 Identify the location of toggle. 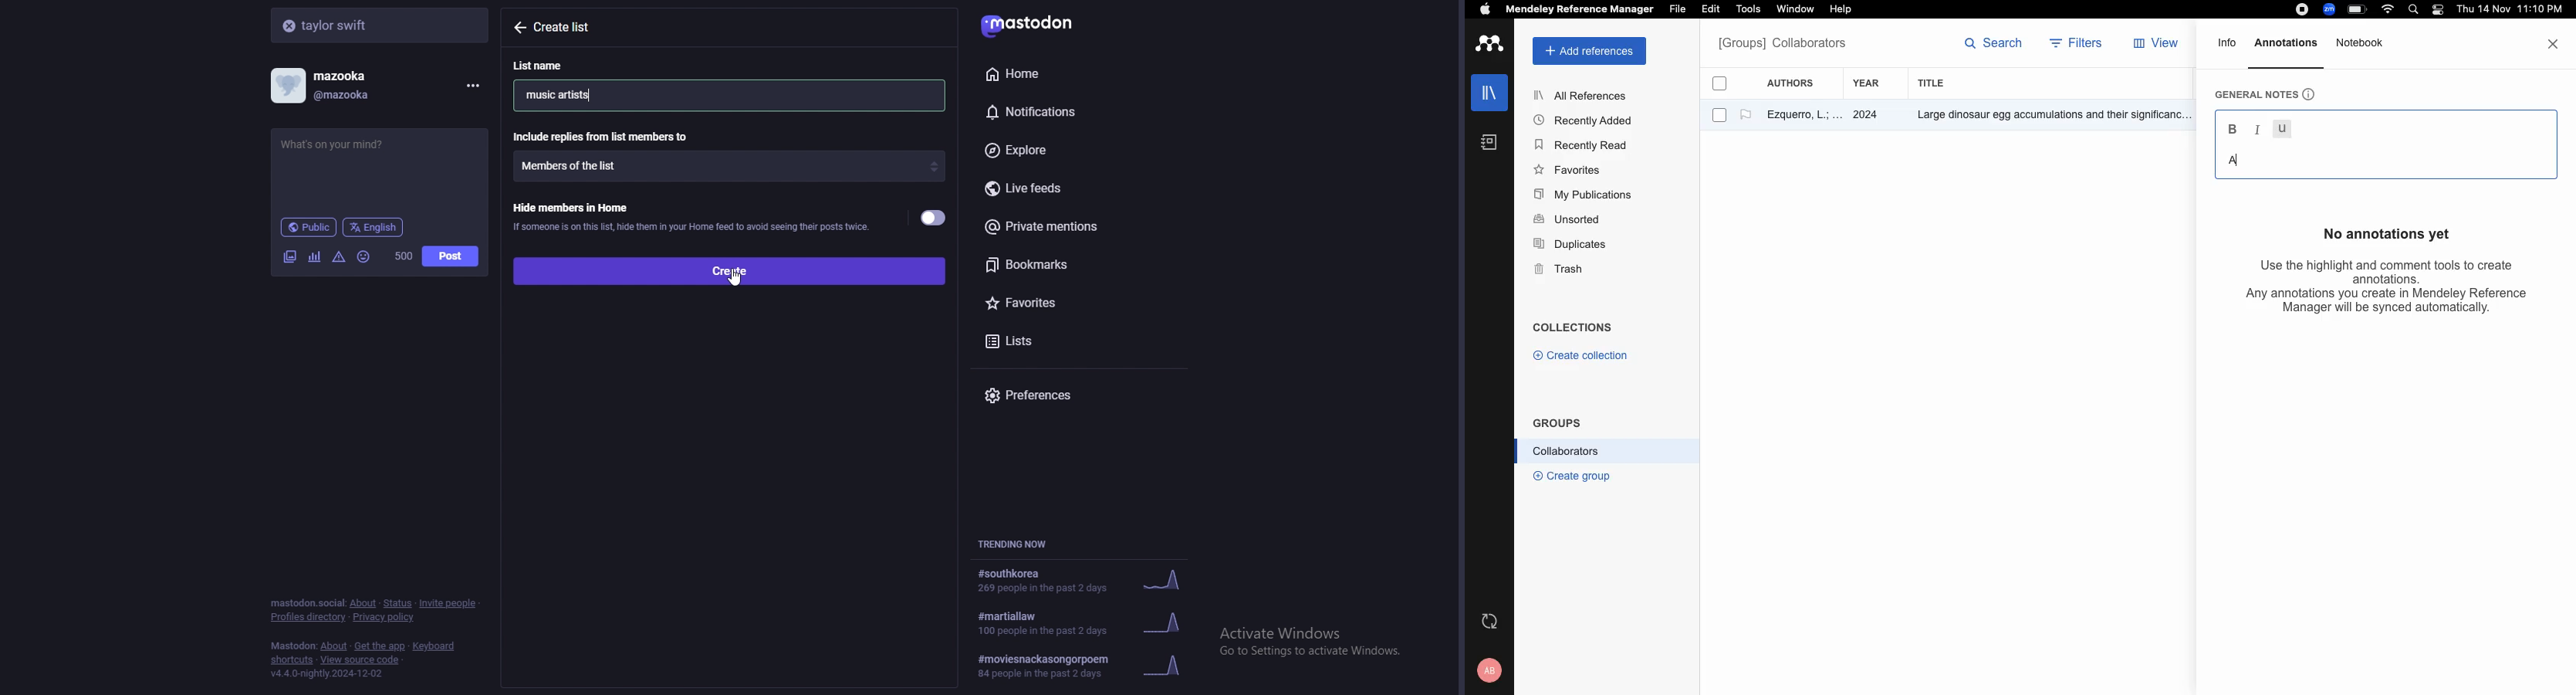
(935, 218).